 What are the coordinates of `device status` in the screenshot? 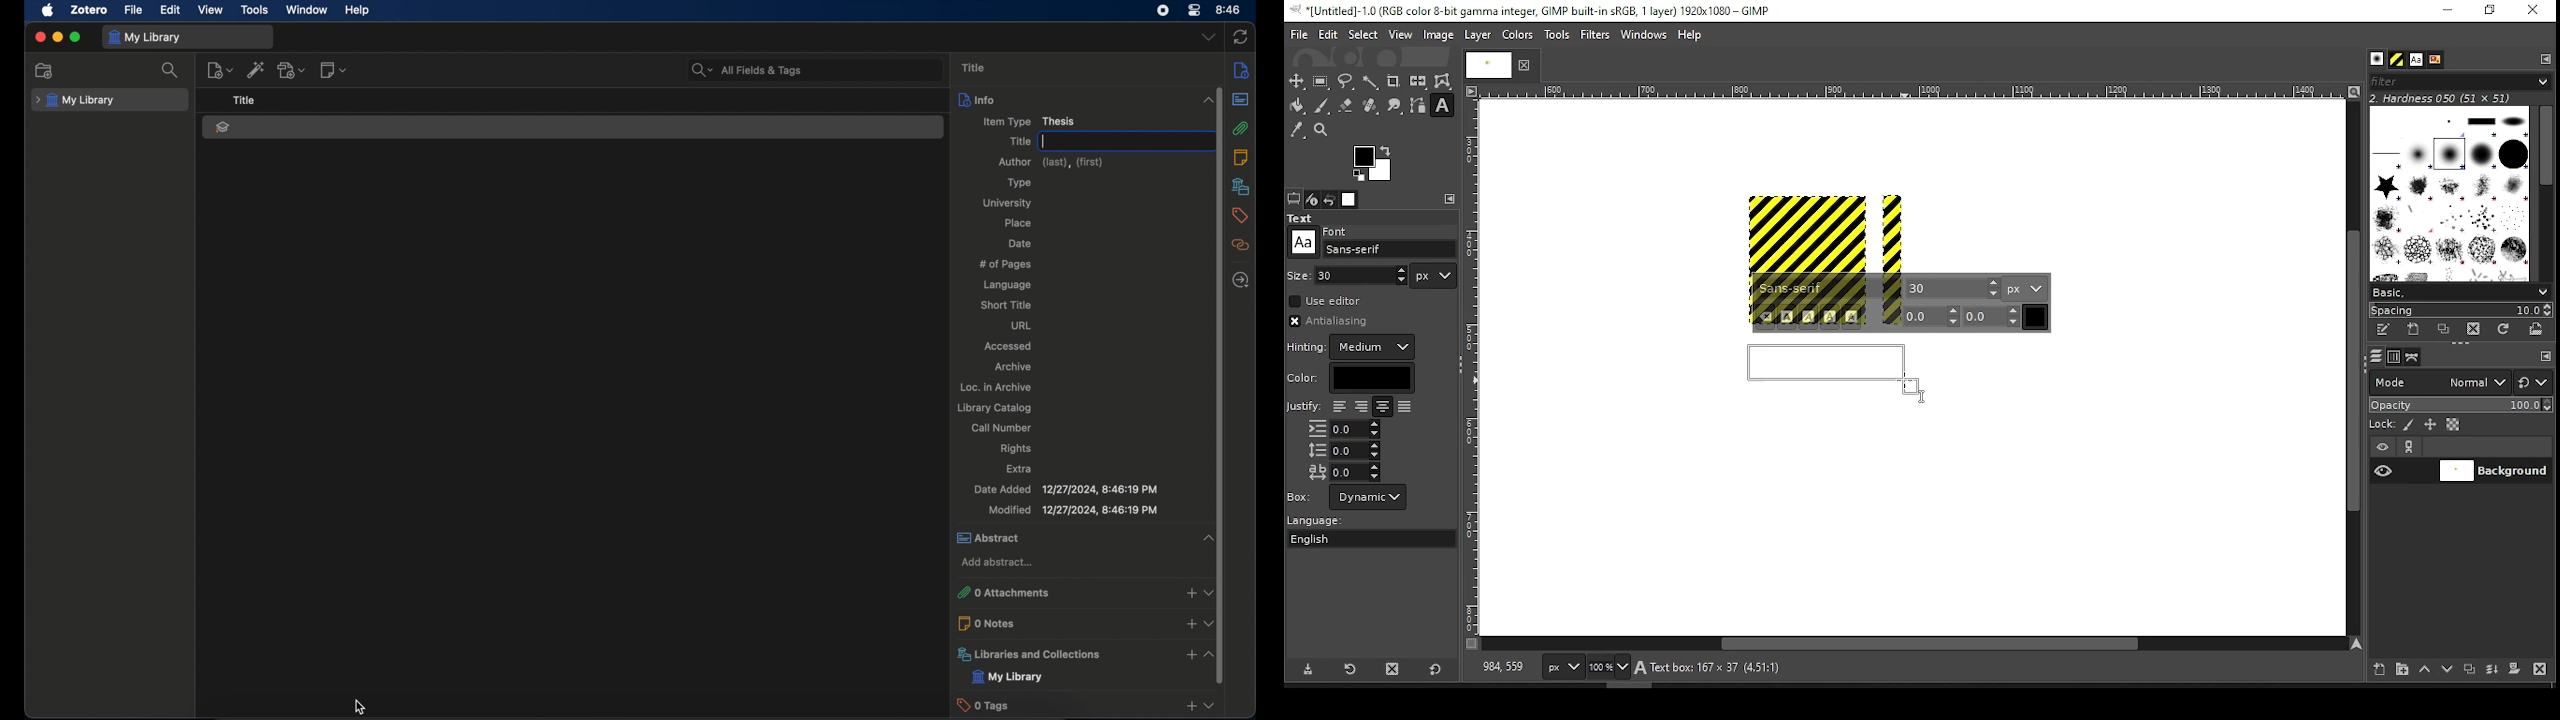 It's located at (1312, 199).